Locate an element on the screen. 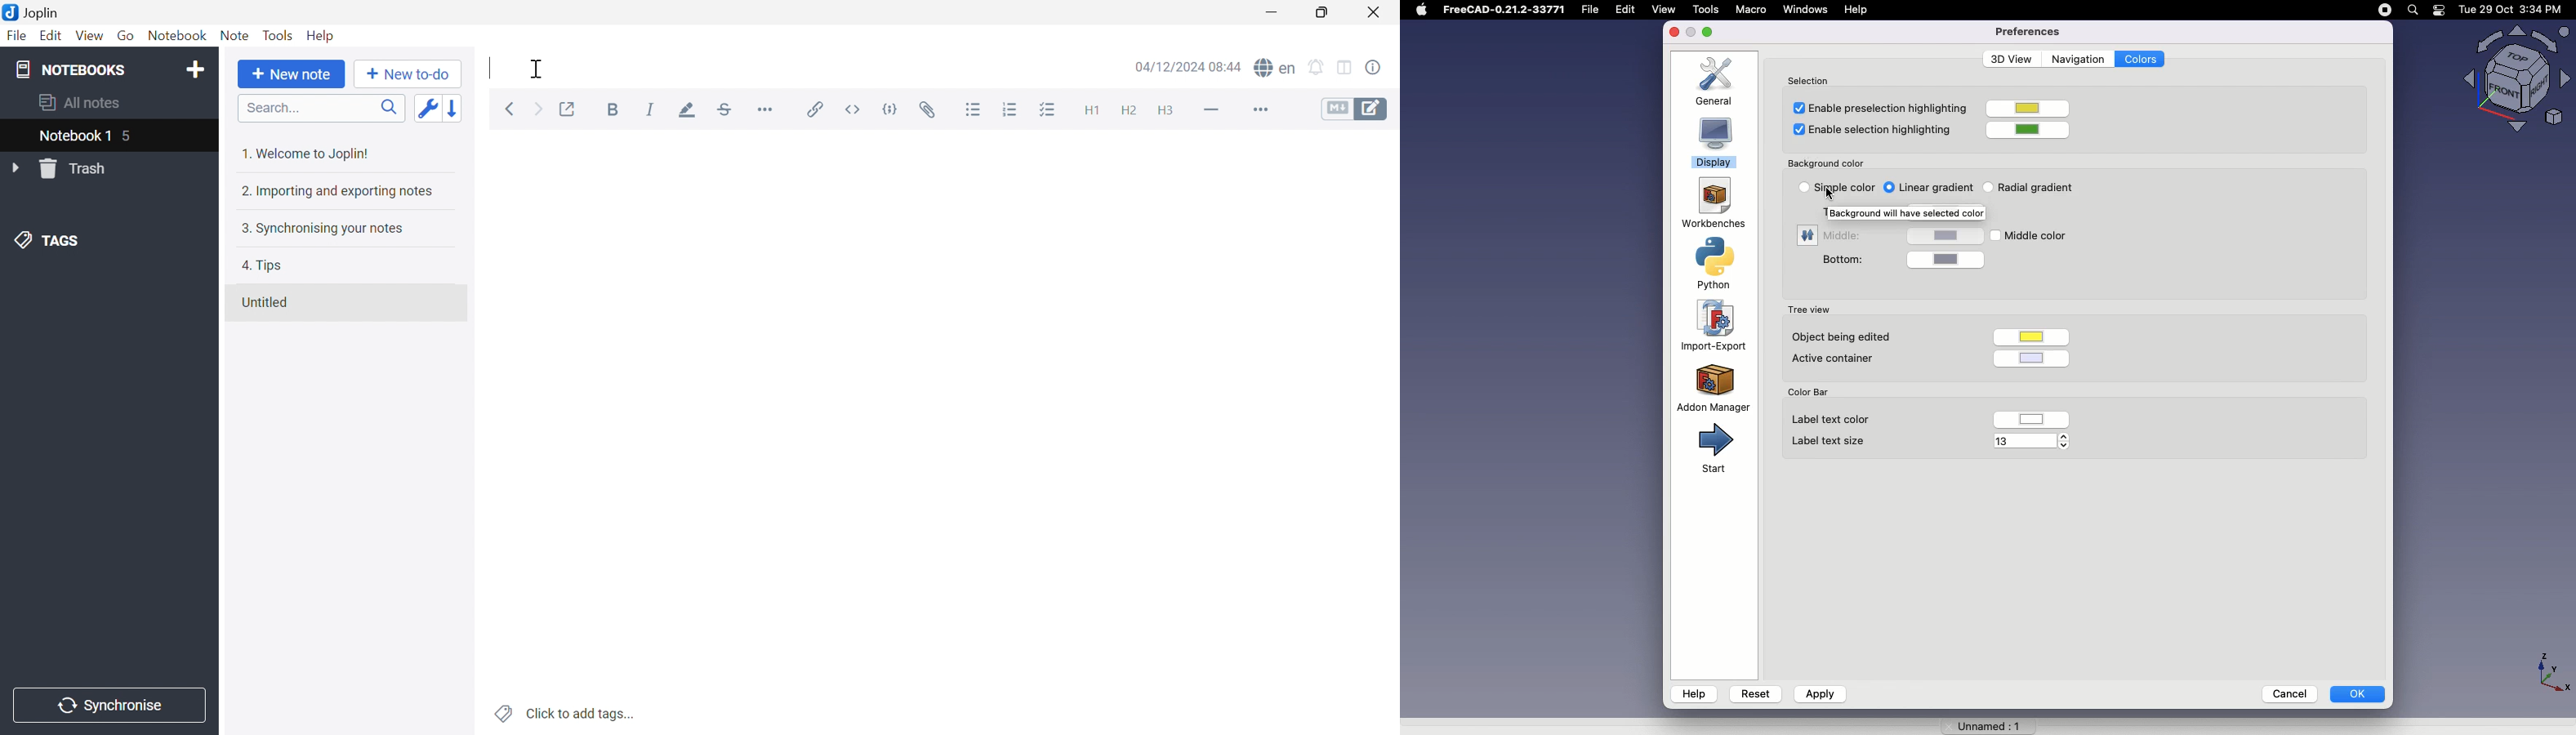 Image resolution: width=2576 pixels, height=756 pixels. close is located at coordinates (1674, 33).